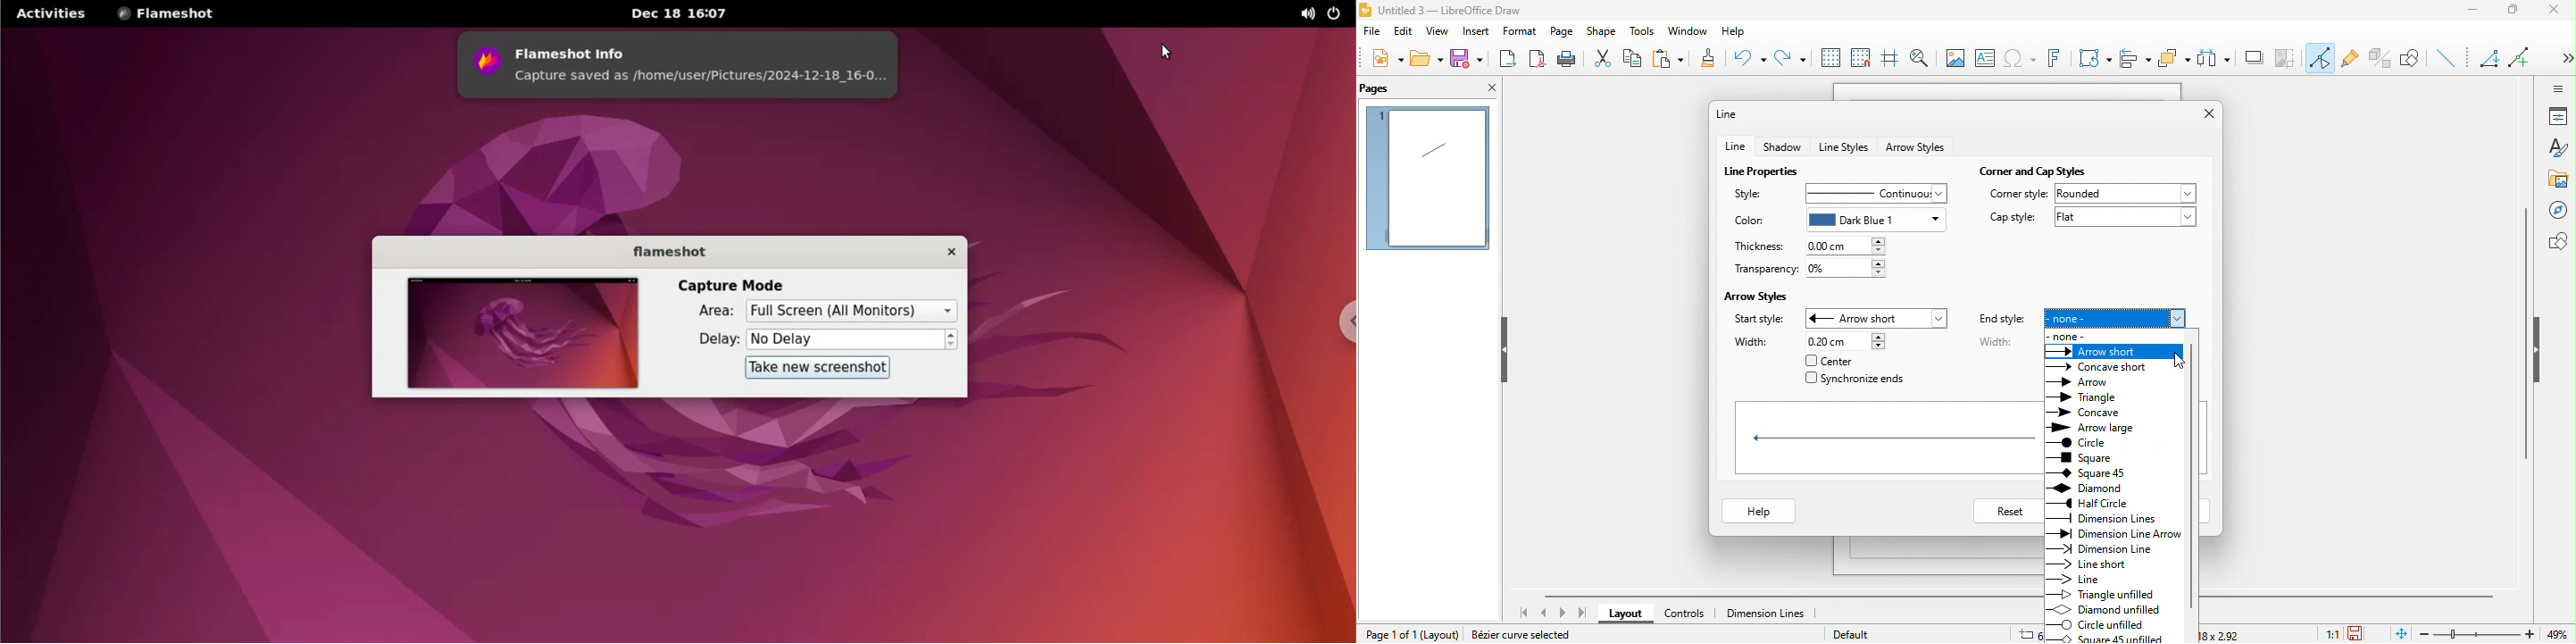 Image resolution: width=2576 pixels, height=644 pixels. What do you see at coordinates (2022, 60) in the screenshot?
I see `special character` at bounding box center [2022, 60].